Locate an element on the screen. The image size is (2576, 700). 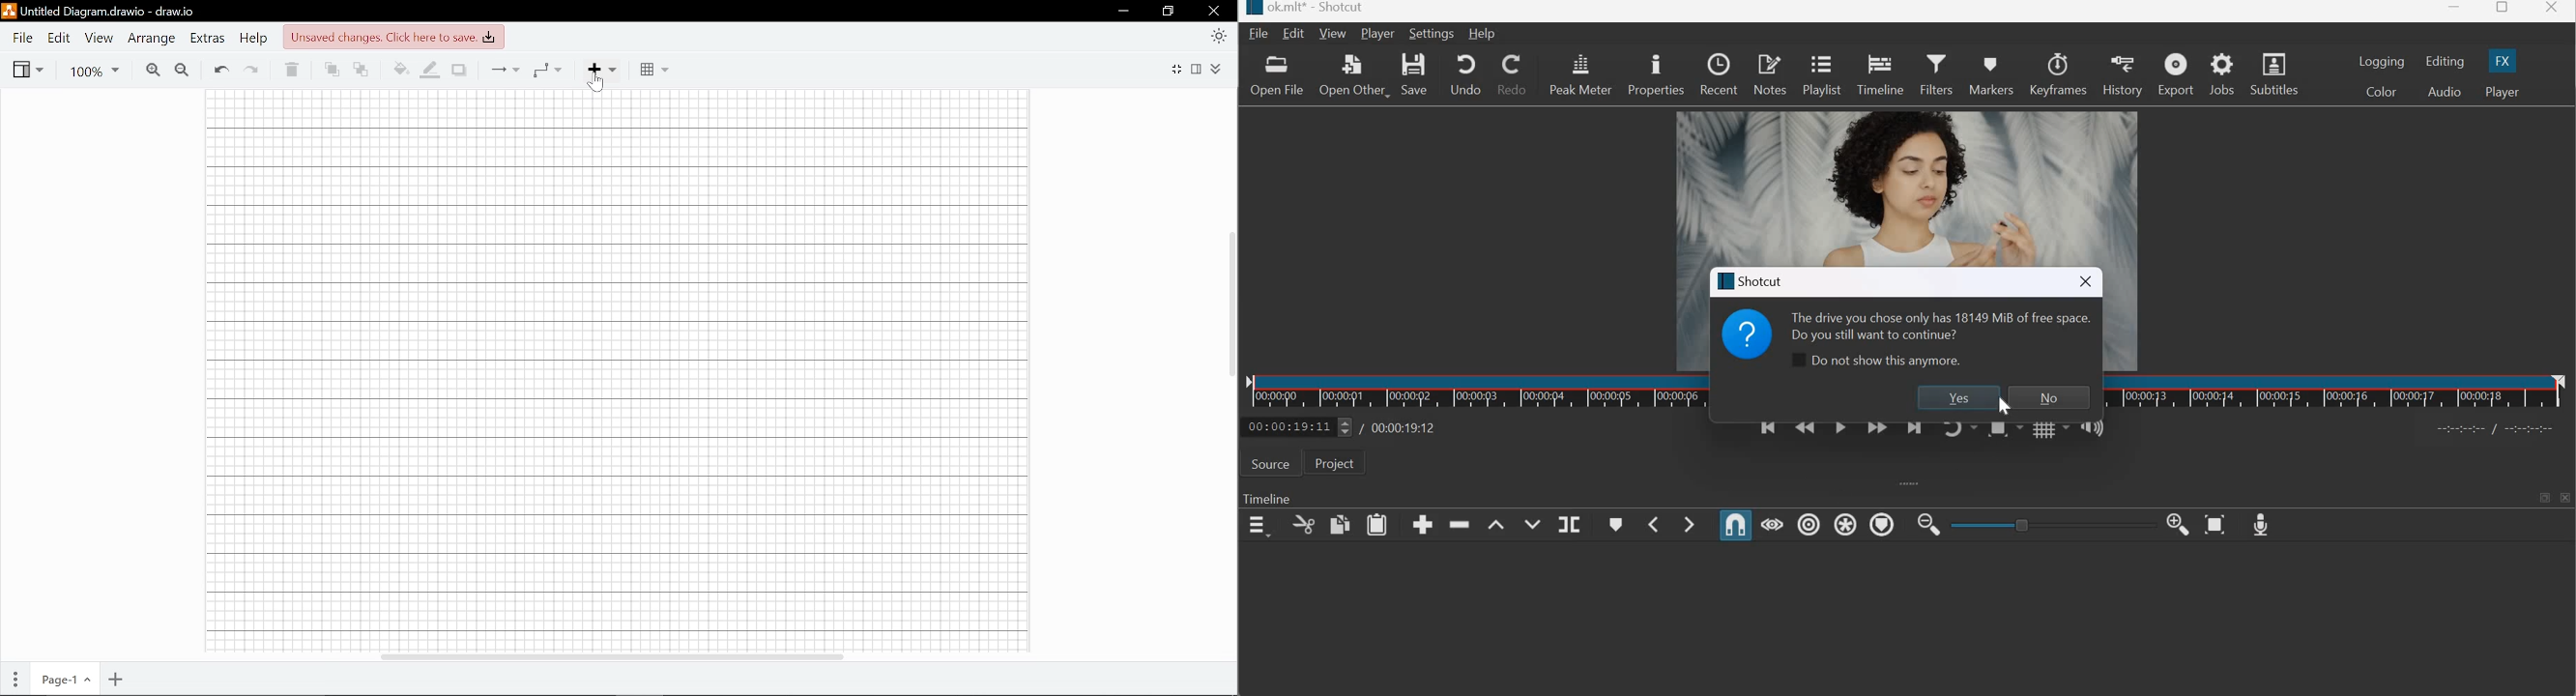
Zoom Timeline to Fit is located at coordinates (2216, 524).